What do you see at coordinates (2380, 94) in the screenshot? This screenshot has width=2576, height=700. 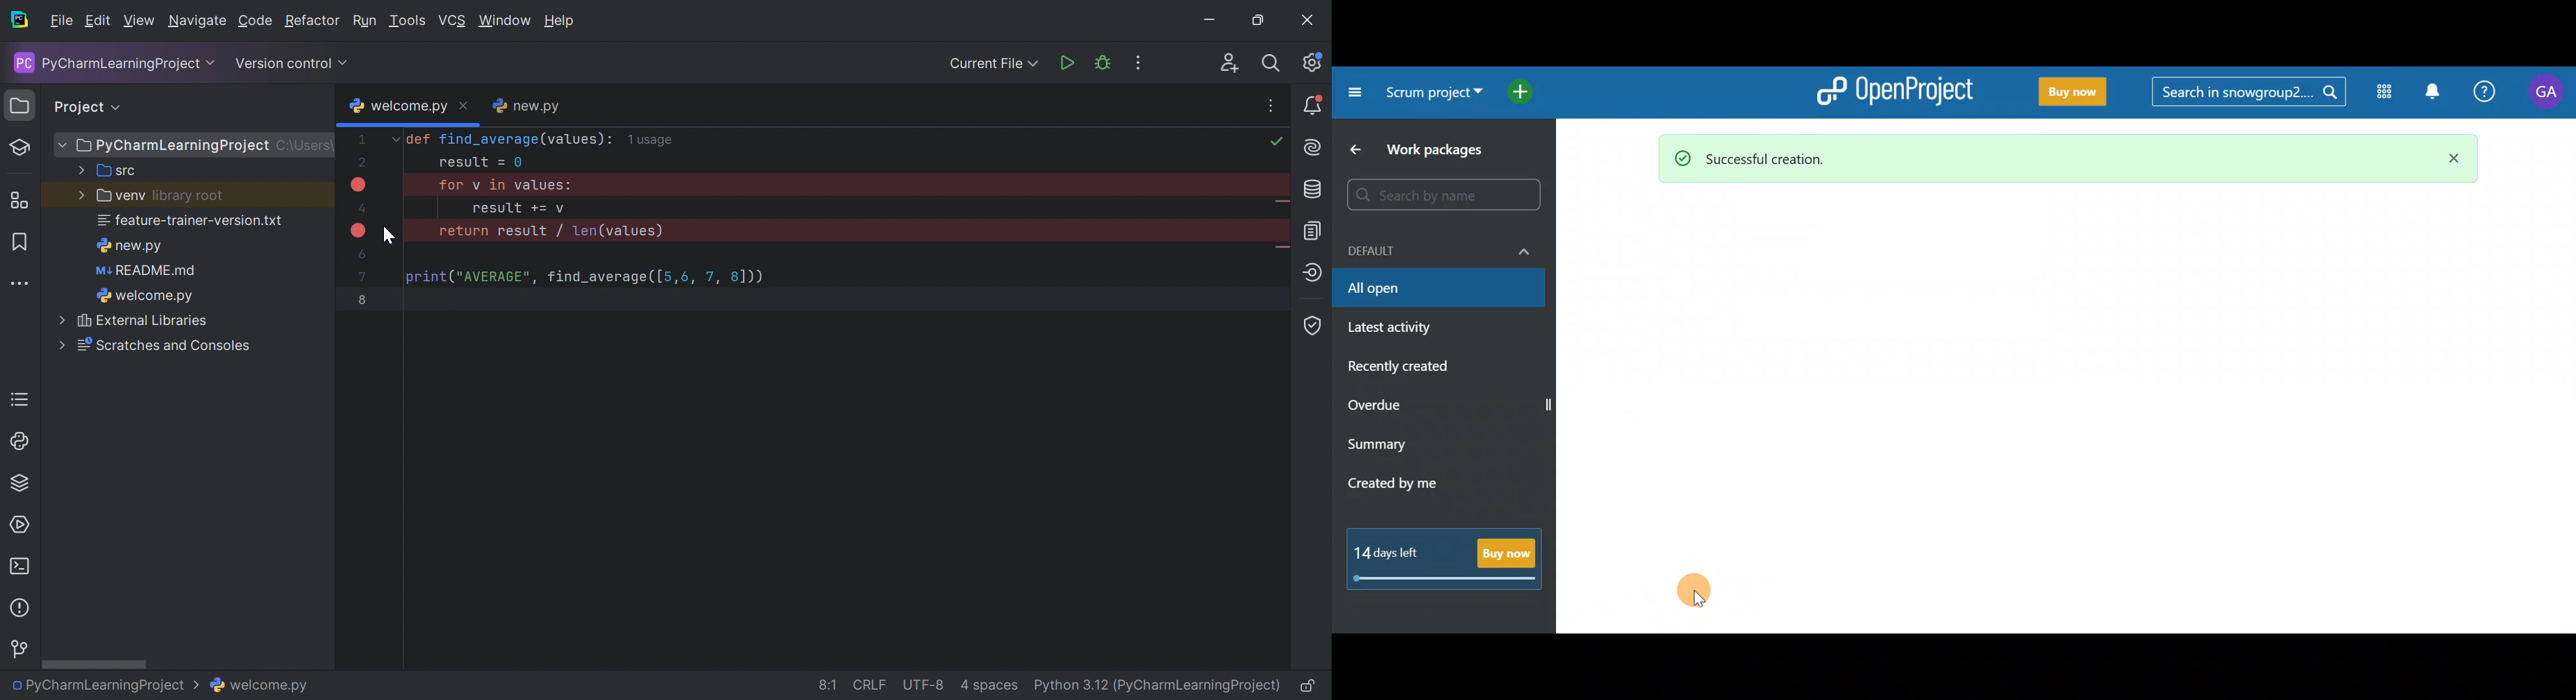 I see `Modules` at bounding box center [2380, 94].